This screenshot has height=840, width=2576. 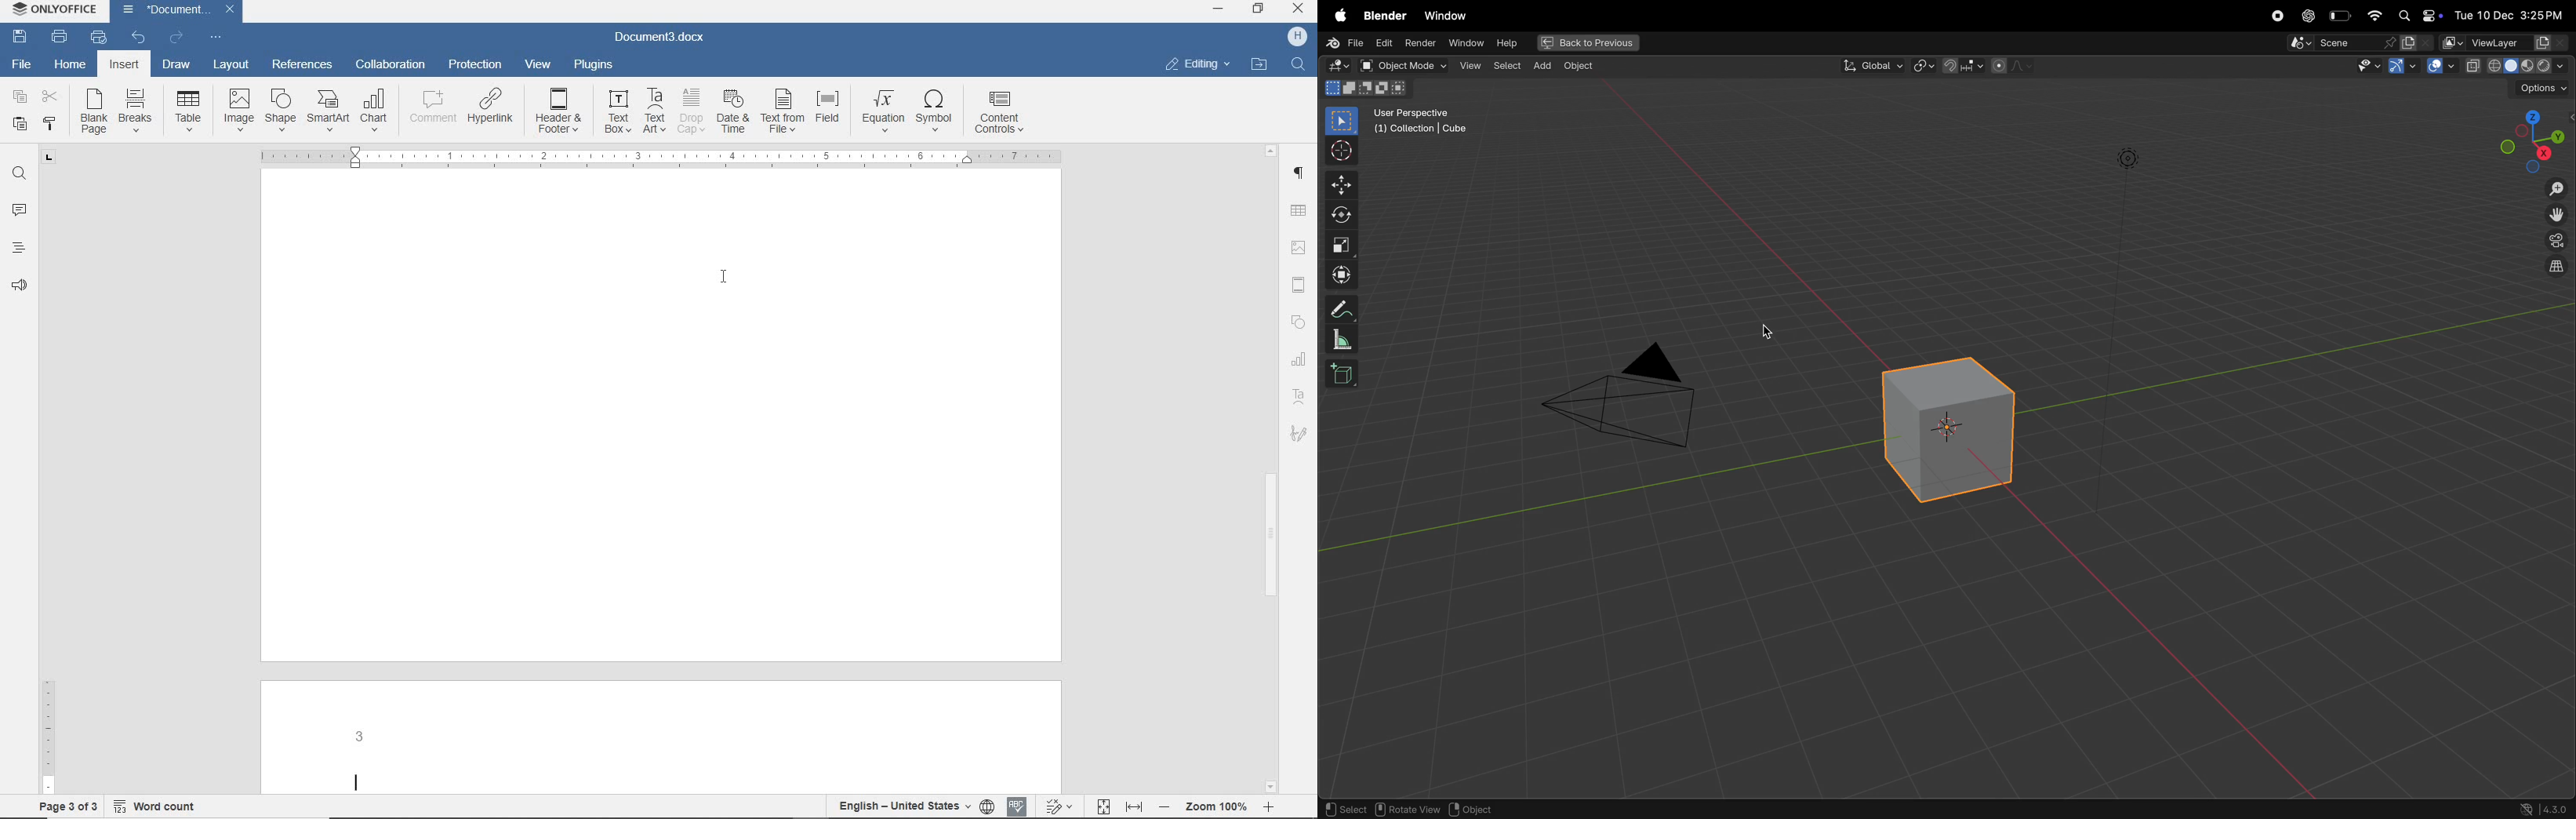 What do you see at coordinates (48, 705) in the screenshot?
I see `RULER` at bounding box center [48, 705].